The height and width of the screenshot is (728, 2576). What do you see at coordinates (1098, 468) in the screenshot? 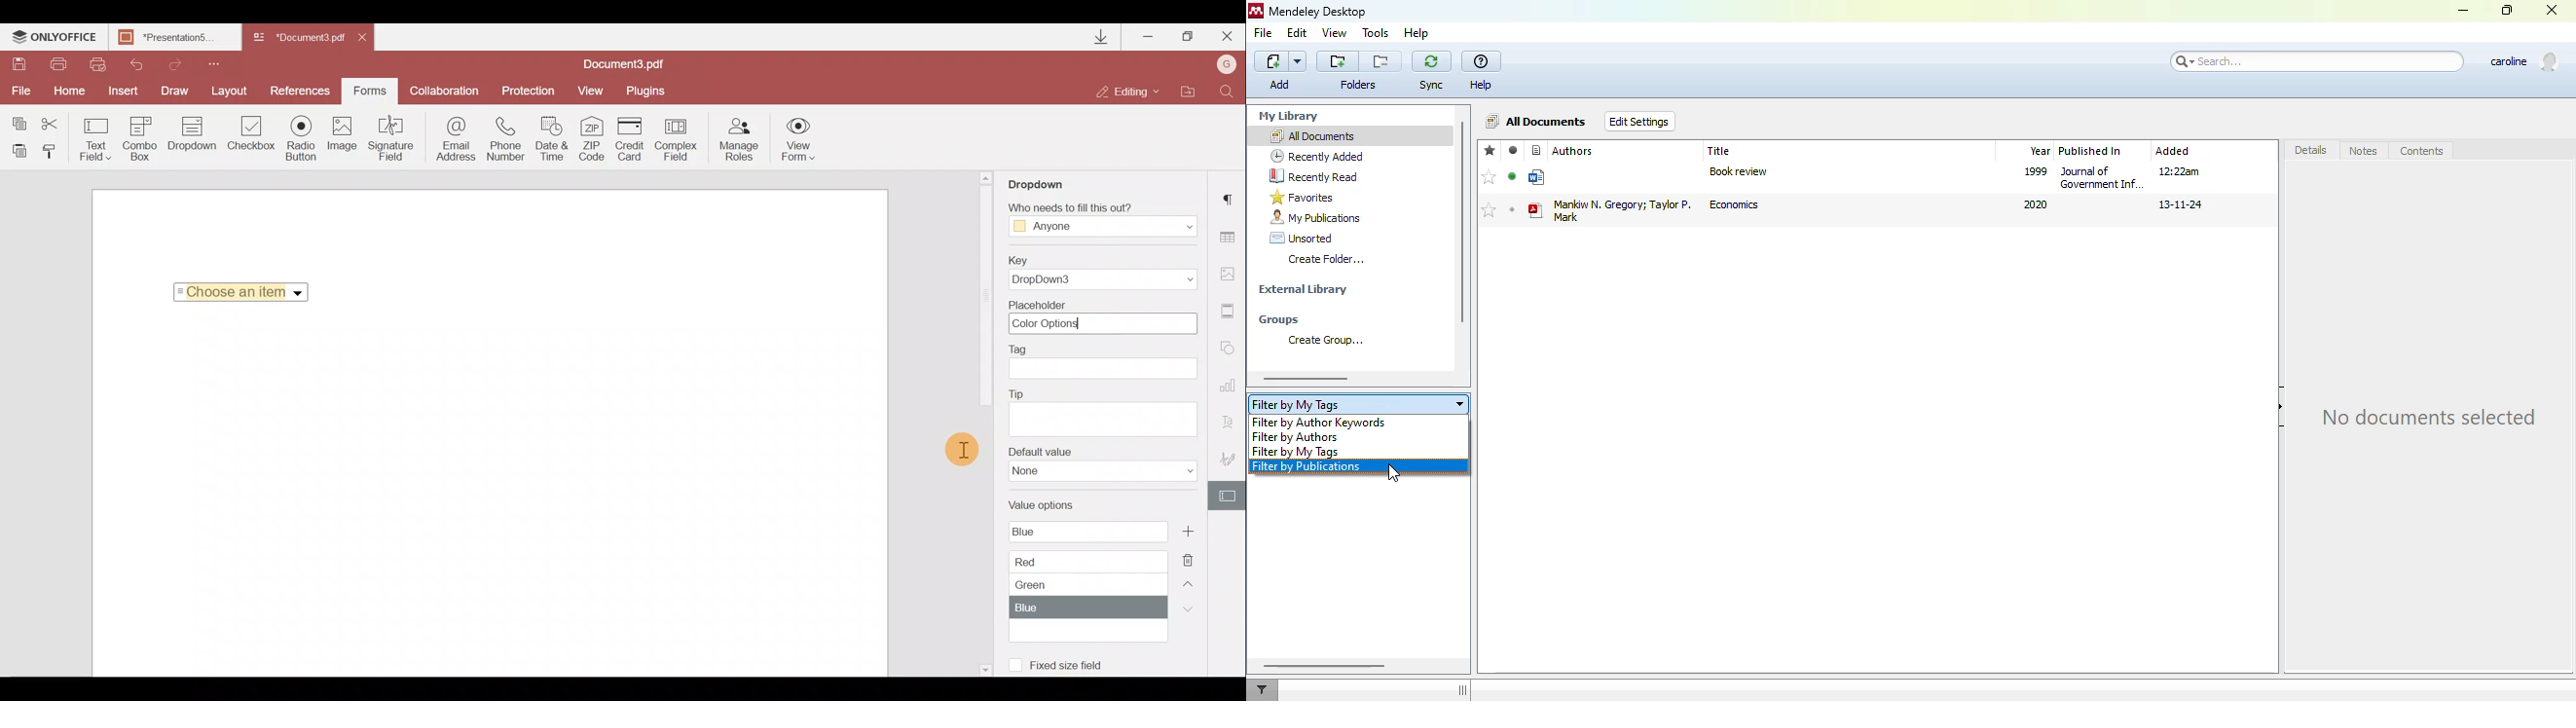
I see `Default value` at bounding box center [1098, 468].